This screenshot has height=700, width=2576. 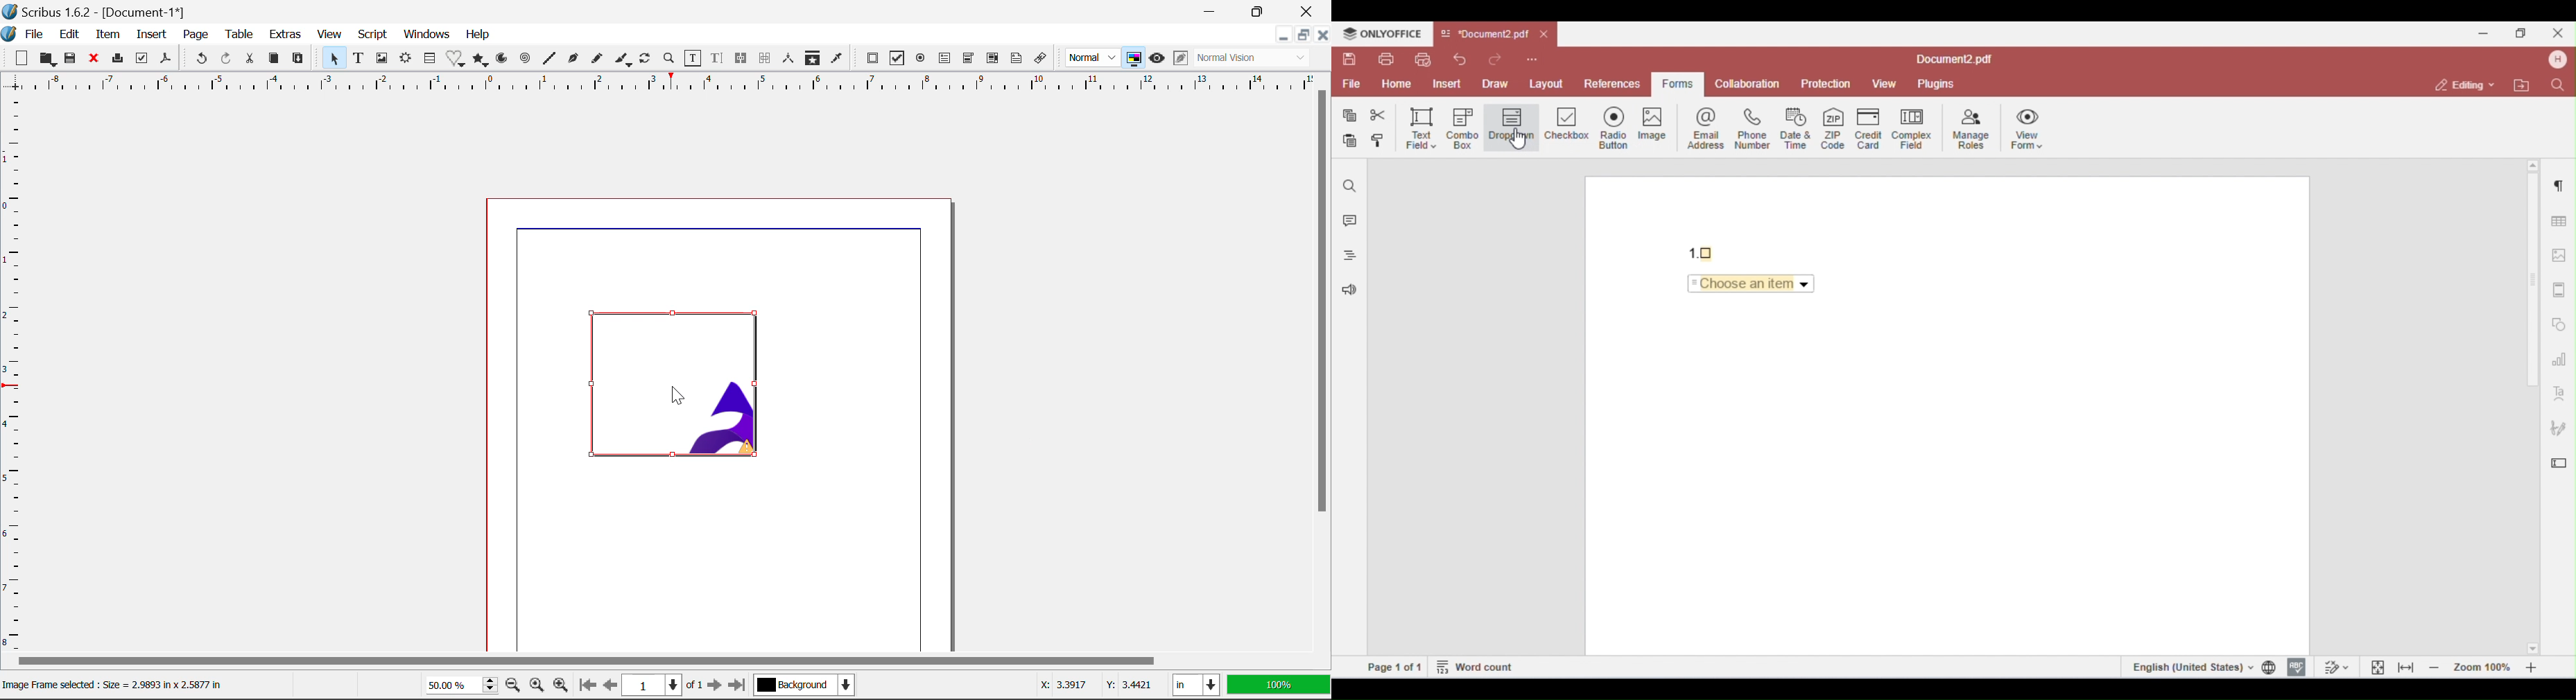 What do you see at coordinates (1256, 58) in the screenshot?
I see `Display Appearance` at bounding box center [1256, 58].